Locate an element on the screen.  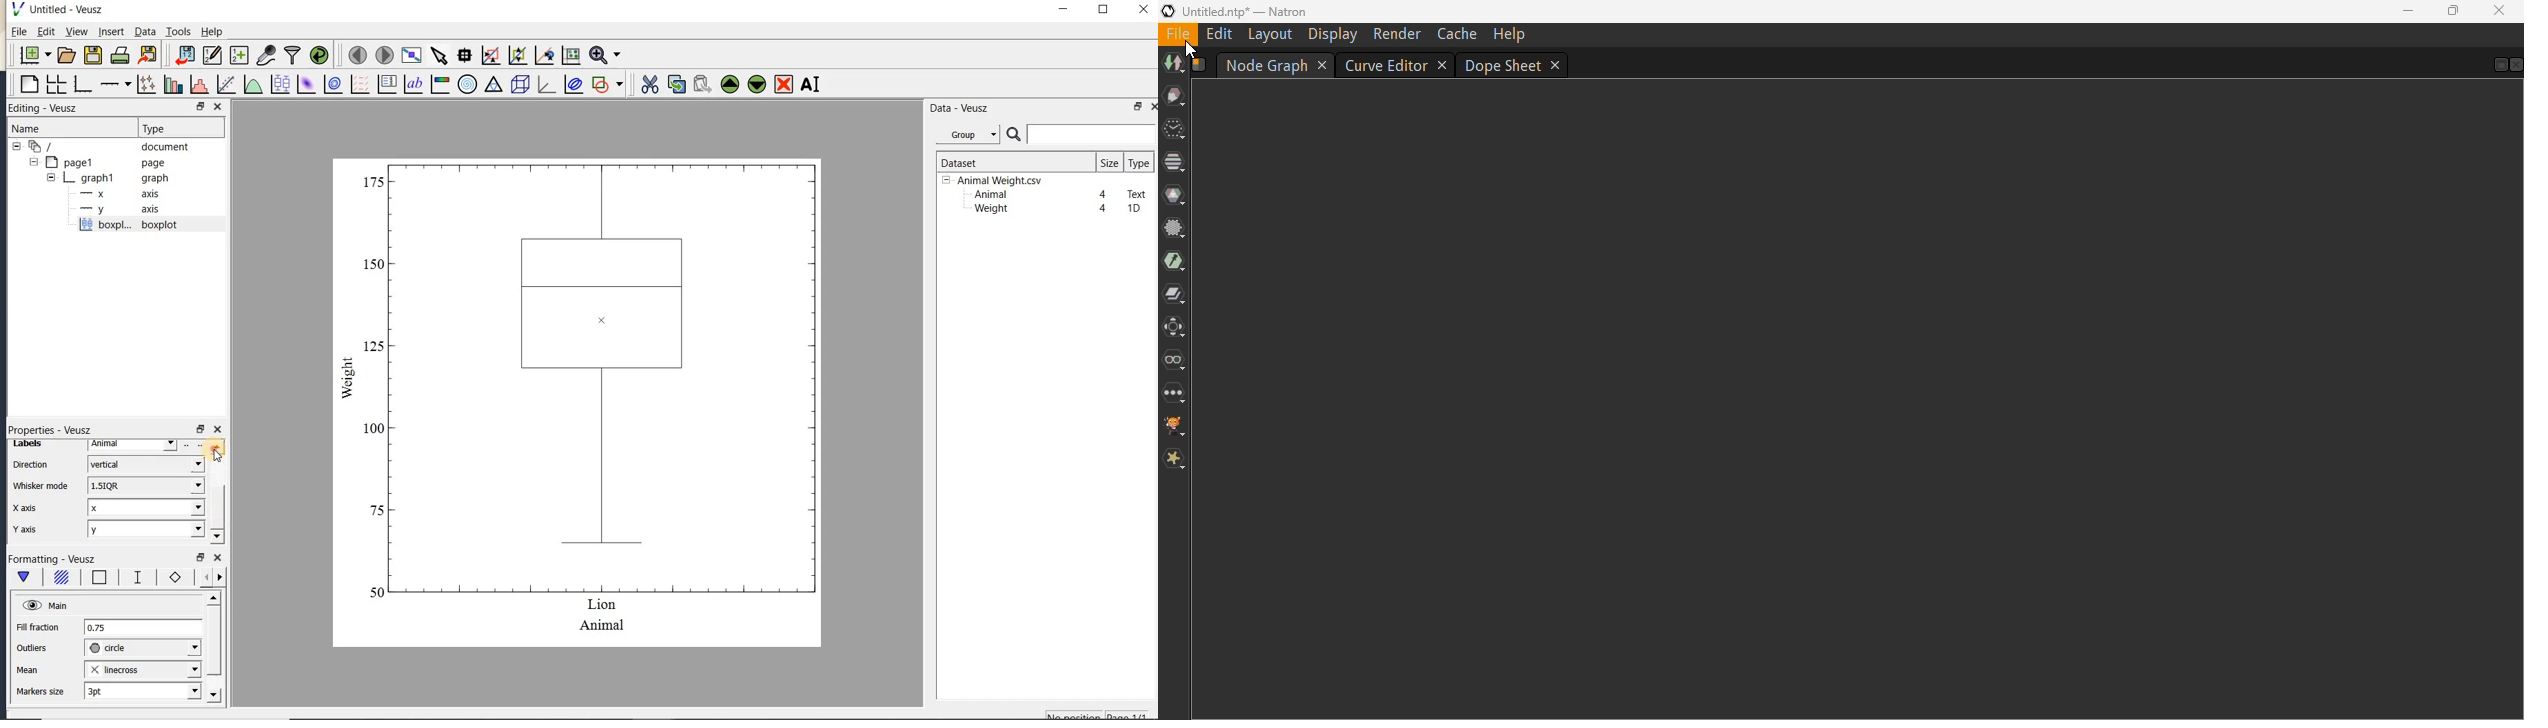
X is located at coordinates (146, 508).